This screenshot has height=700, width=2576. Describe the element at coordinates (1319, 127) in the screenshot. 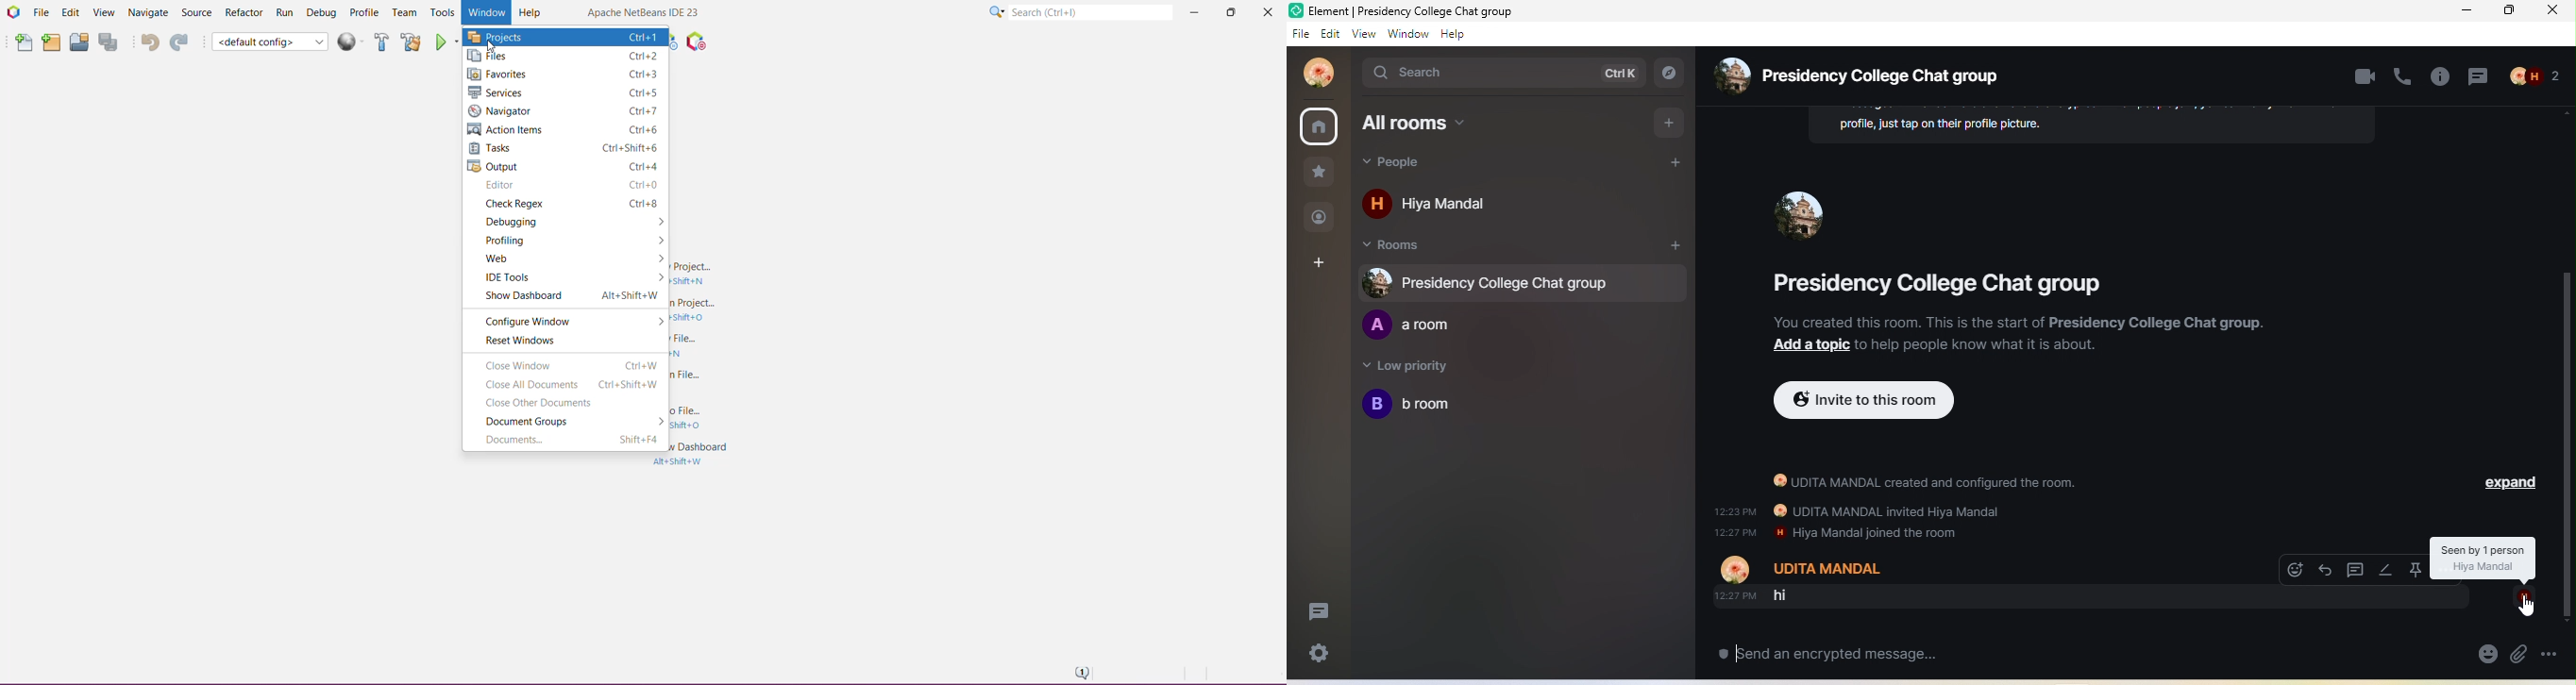

I see `all rooms` at that location.